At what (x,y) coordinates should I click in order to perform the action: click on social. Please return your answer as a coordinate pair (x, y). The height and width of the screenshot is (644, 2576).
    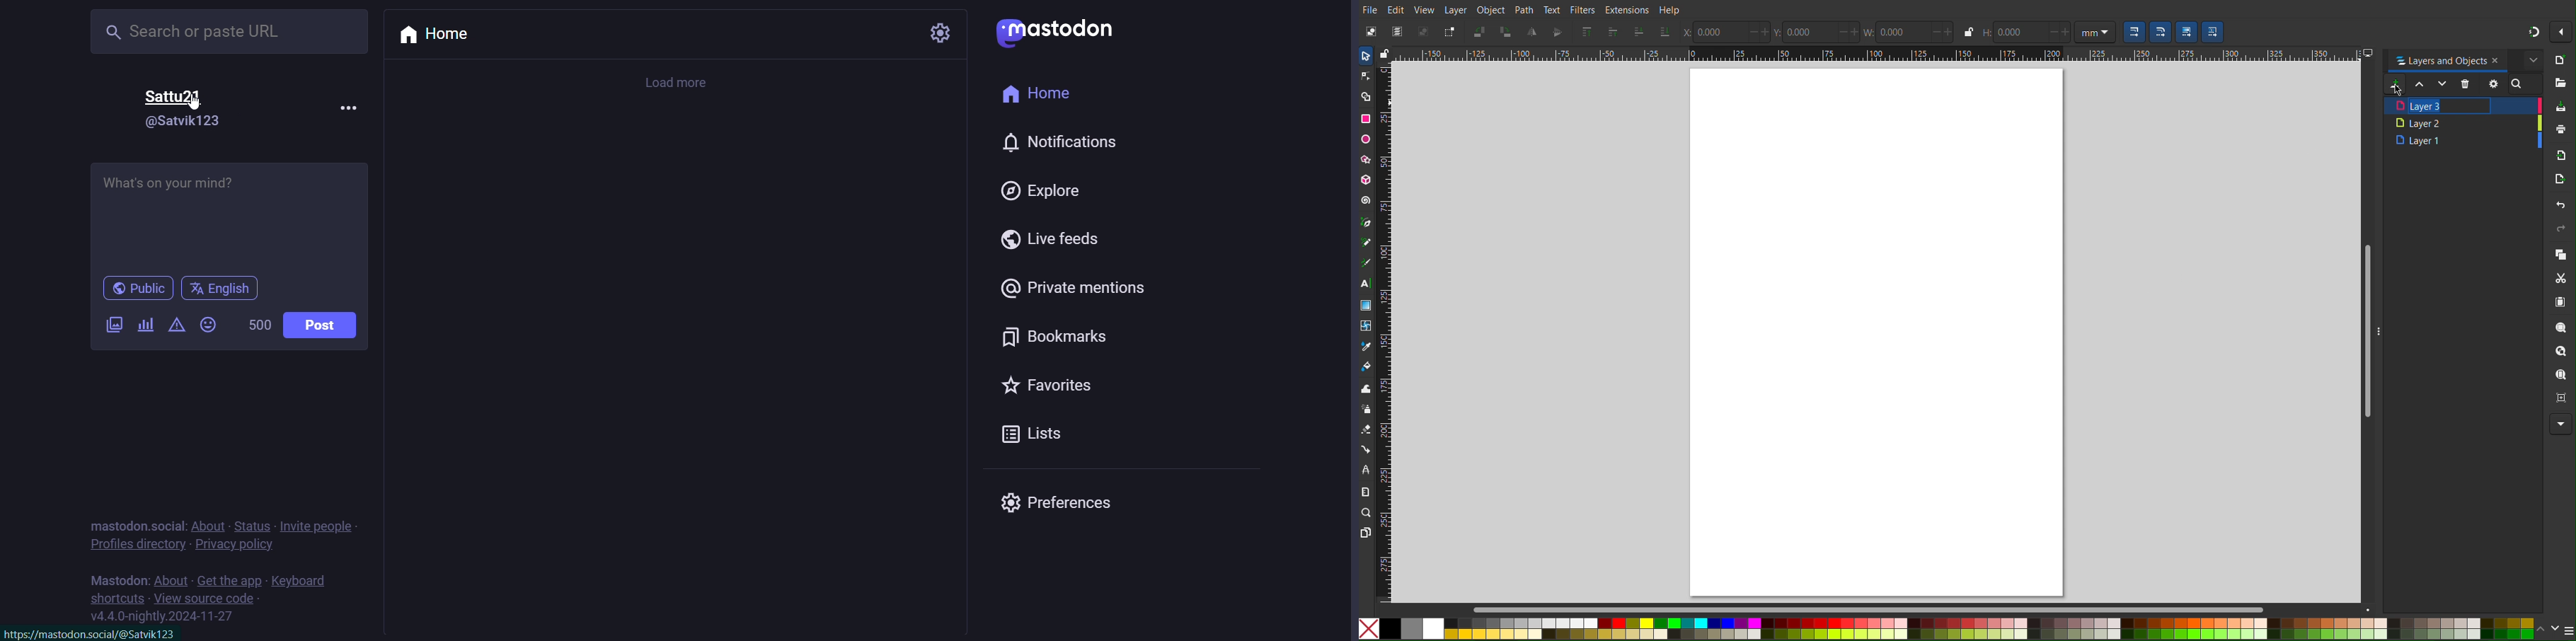
    Looking at the image, I should click on (167, 525).